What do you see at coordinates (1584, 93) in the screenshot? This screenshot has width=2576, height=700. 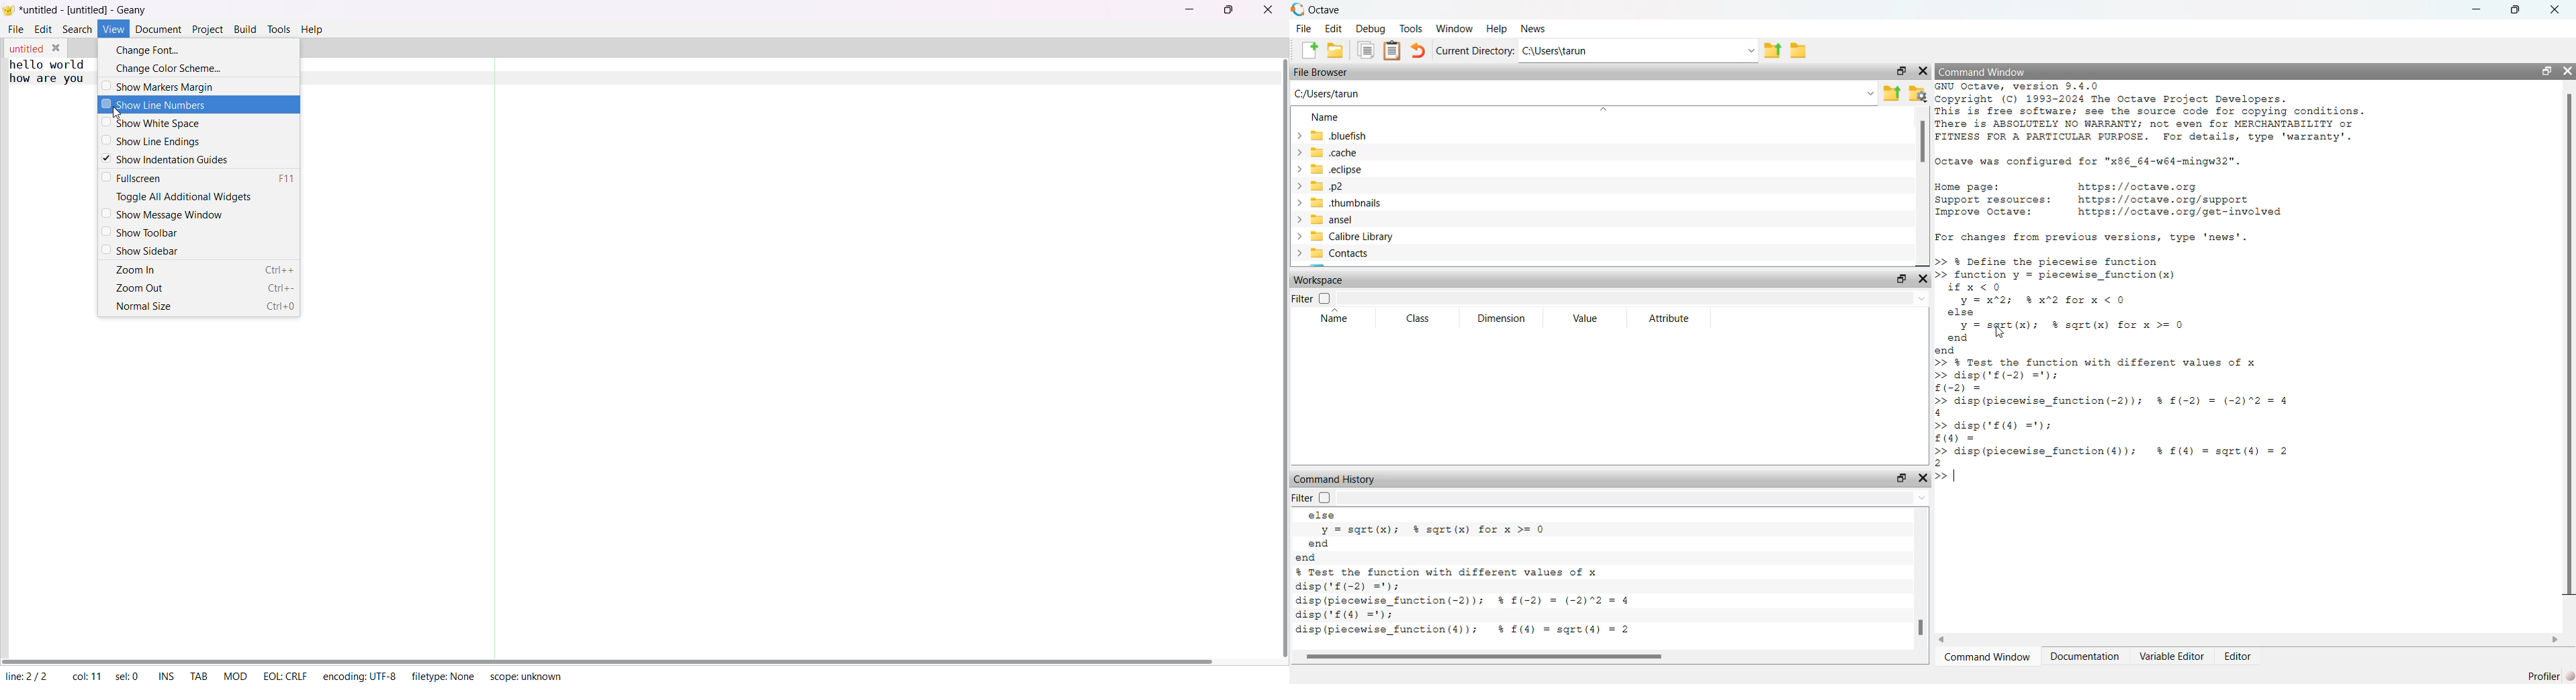 I see `C:/users/tarun` at bounding box center [1584, 93].